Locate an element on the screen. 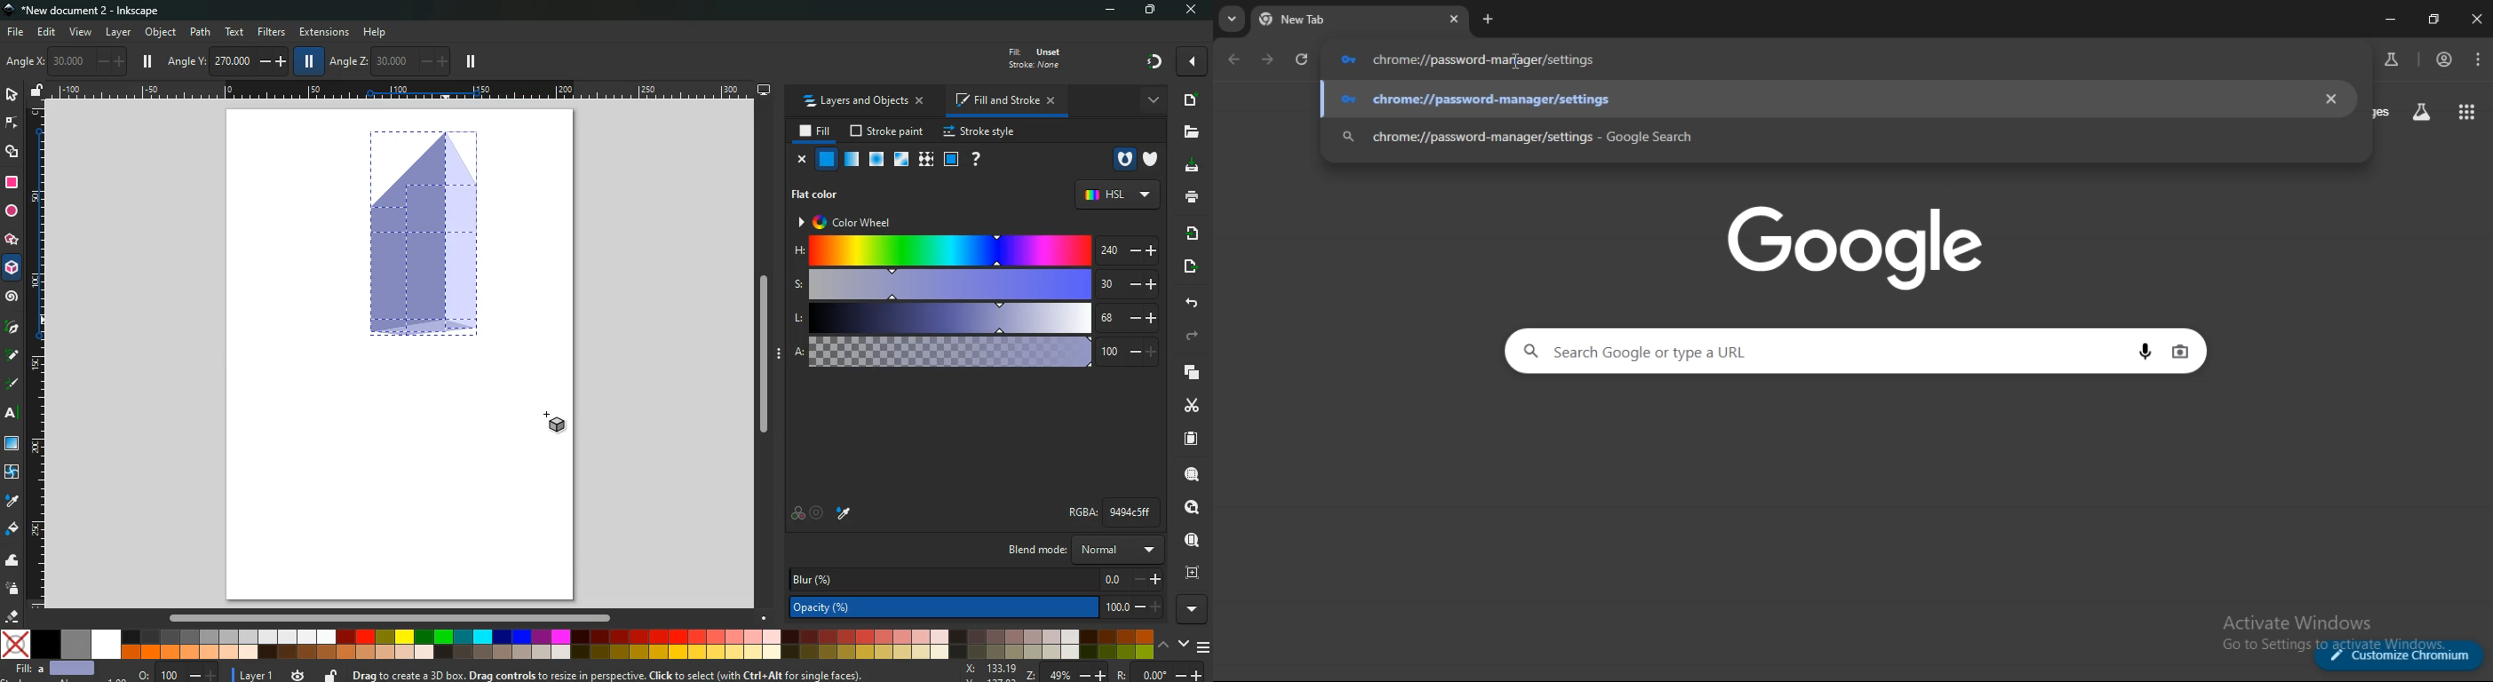 The height and width of the screenshot is (700, 2520). flat color is located at coordinates (821, 193).